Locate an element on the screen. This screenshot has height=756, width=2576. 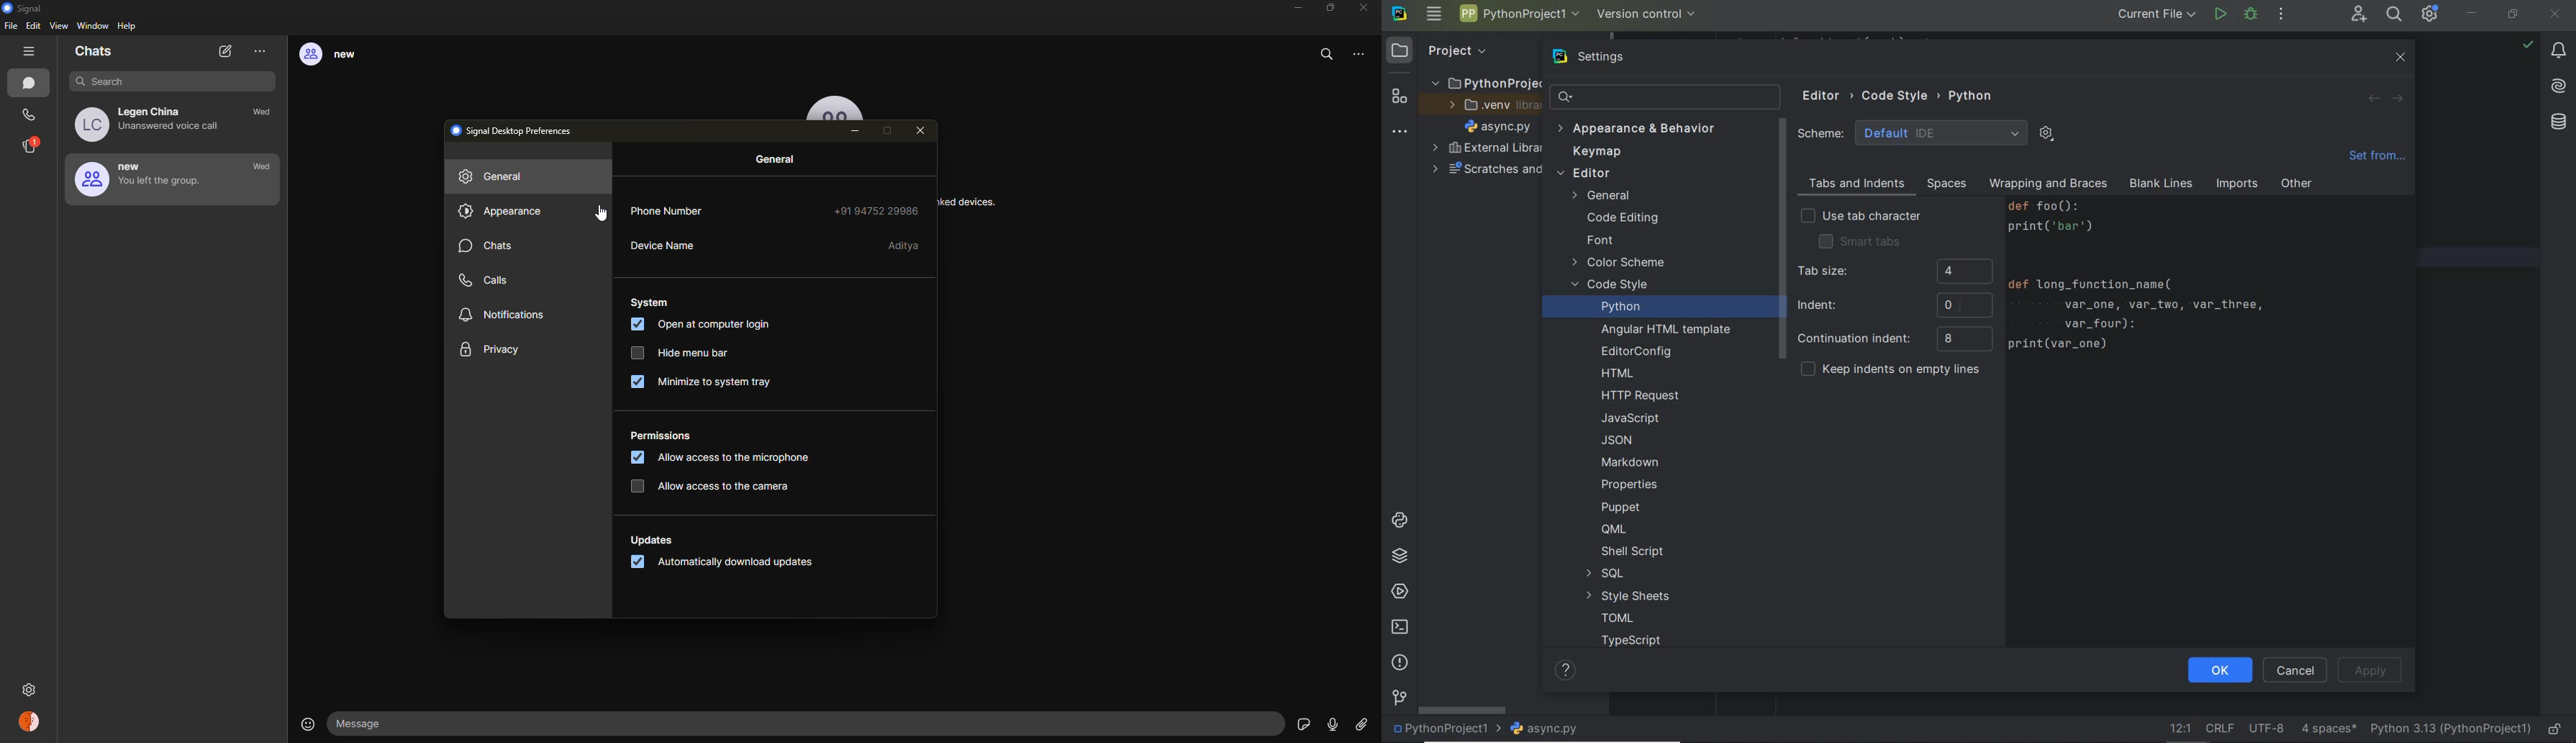
attach is located at coordinates (1361, 725).